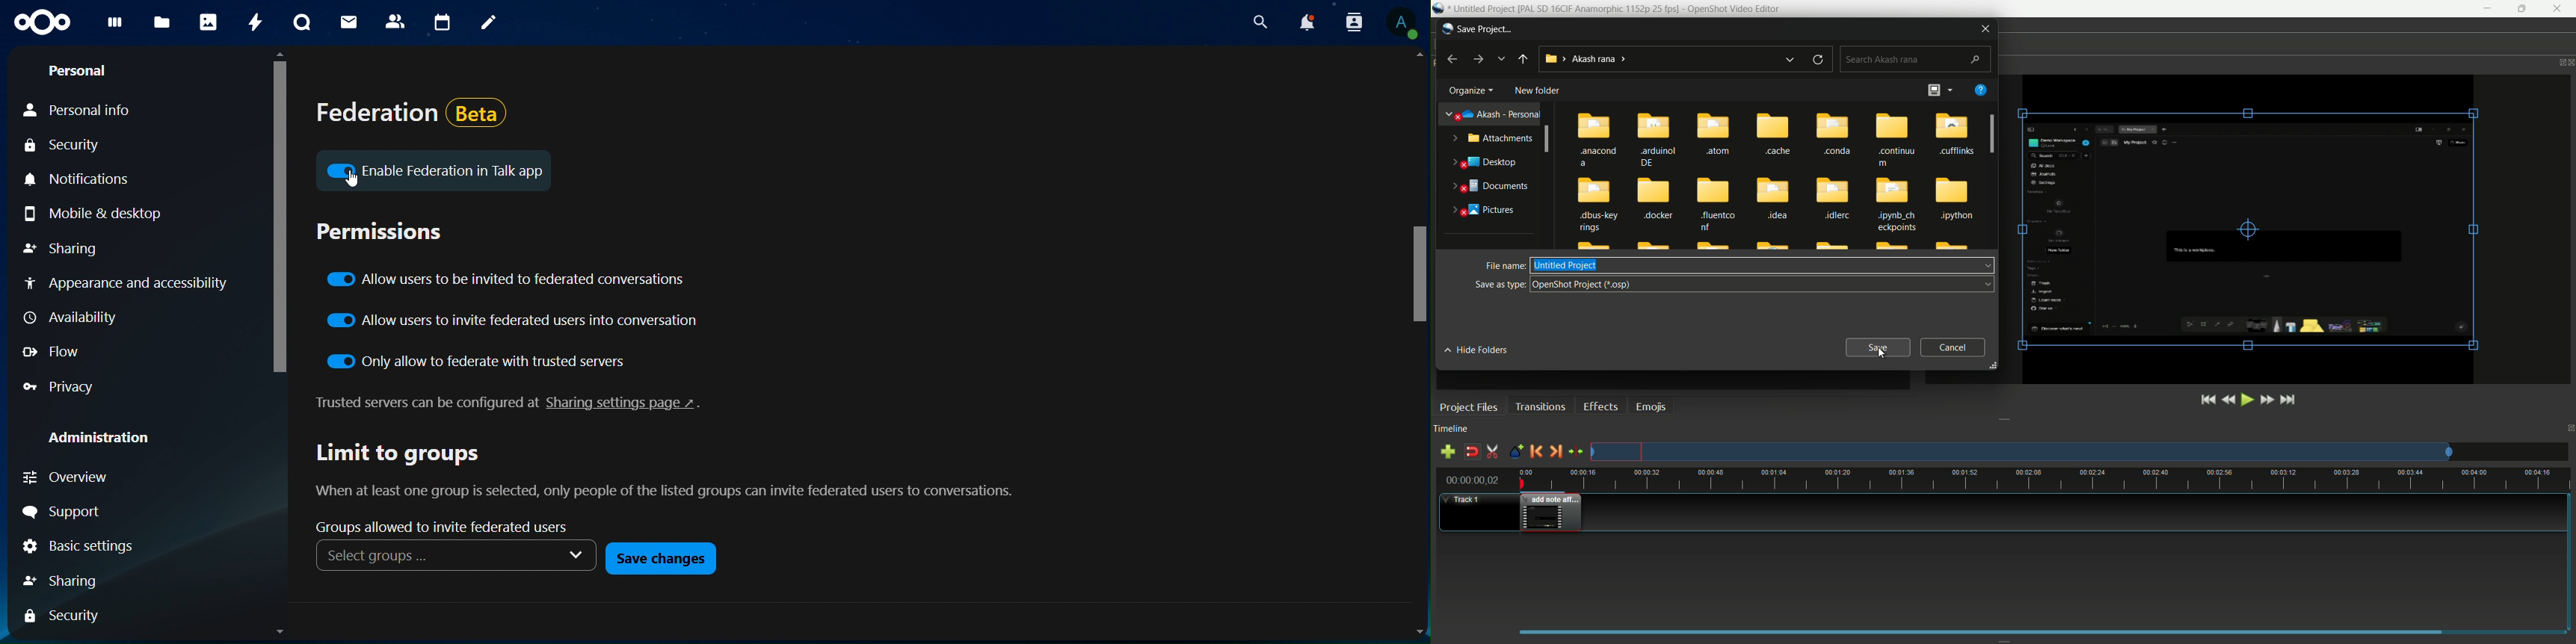 The height and width of the screenshot is (644, 2576). Describe the element at coordinates (349, 22) in the screenshot. I see `mail` at that location.